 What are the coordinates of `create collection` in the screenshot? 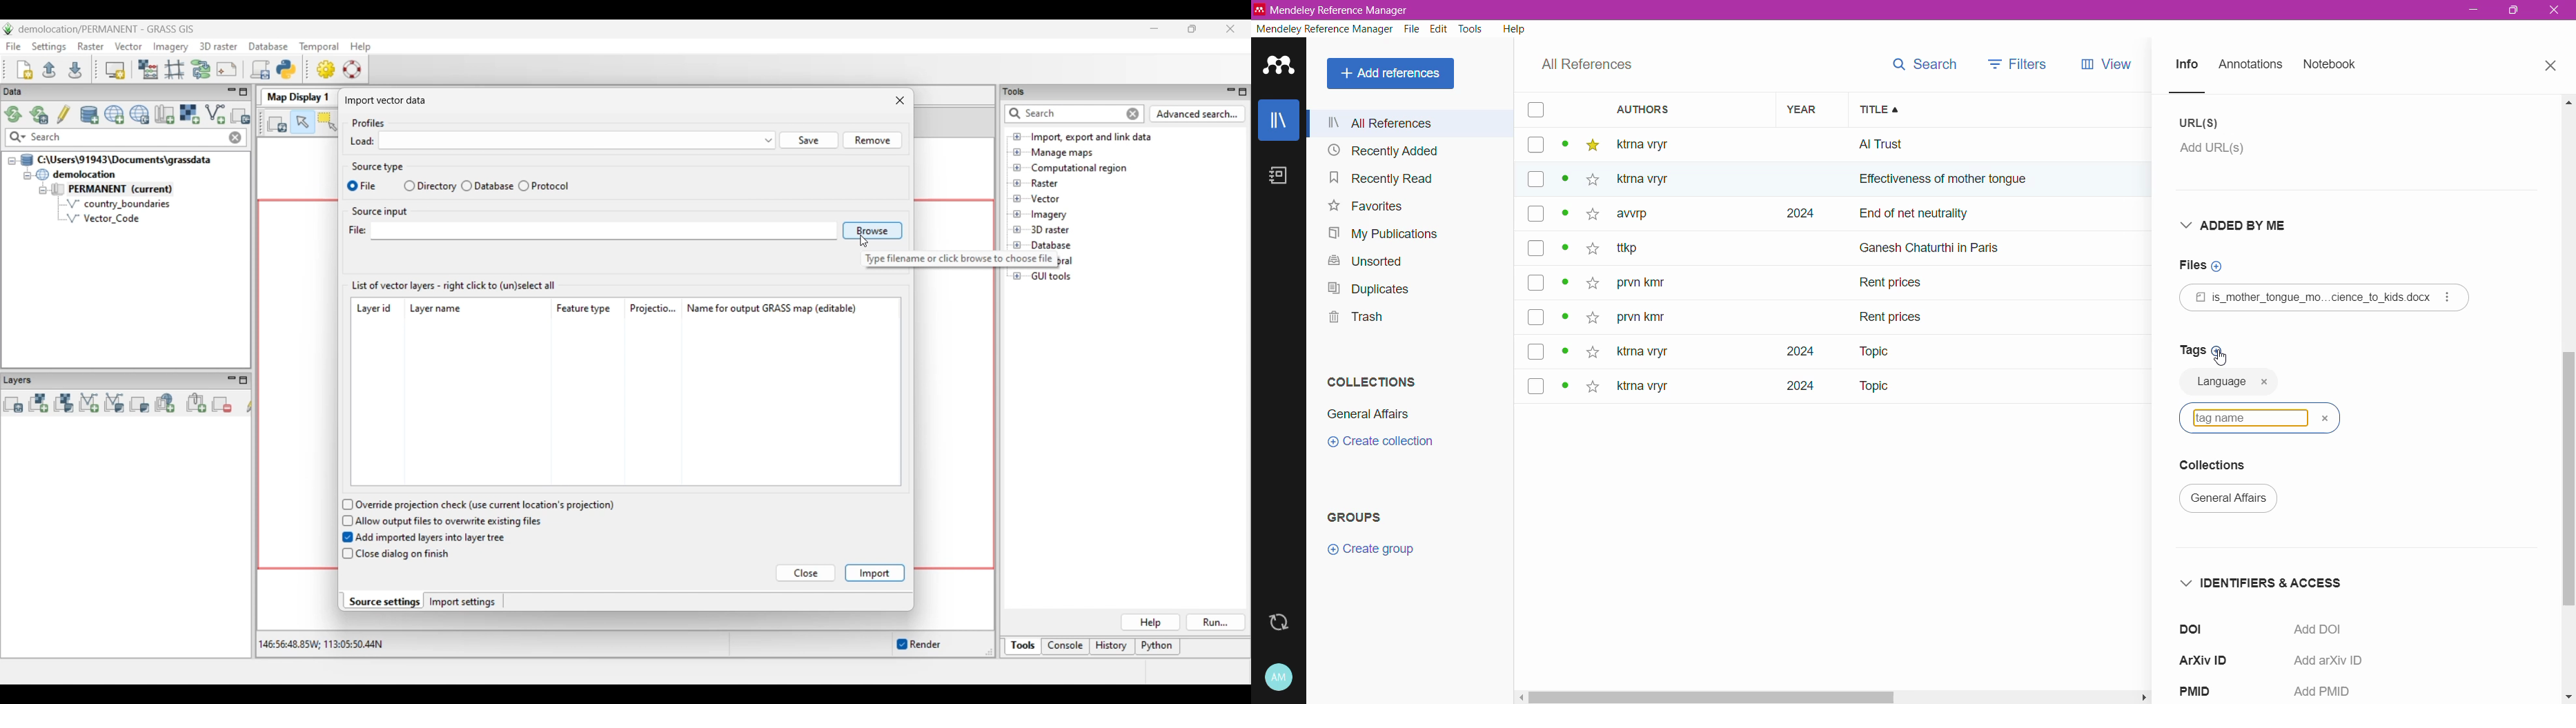 It's located at (1390, 446).